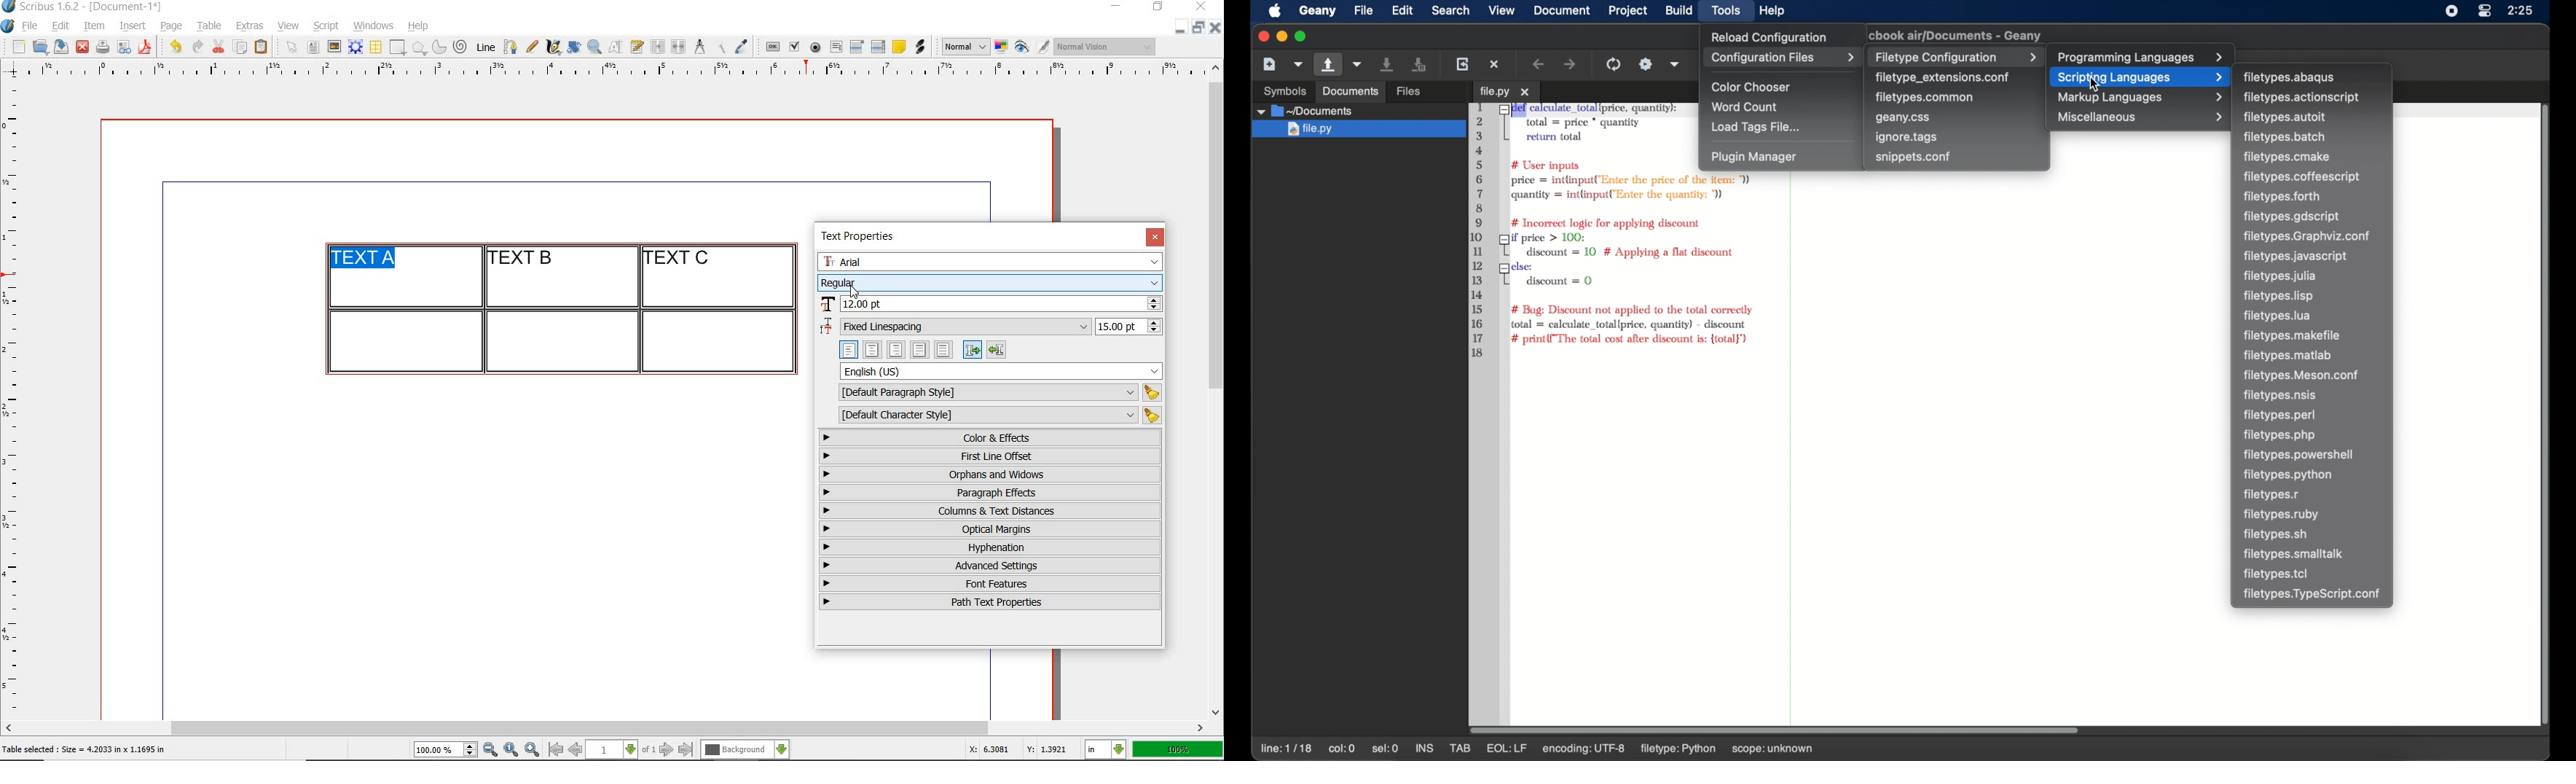 The height and width of the screenshot is (784, 2576). Describe the element at coordinates (574, 47) in the screenshot. I see `rotate item` at that location.